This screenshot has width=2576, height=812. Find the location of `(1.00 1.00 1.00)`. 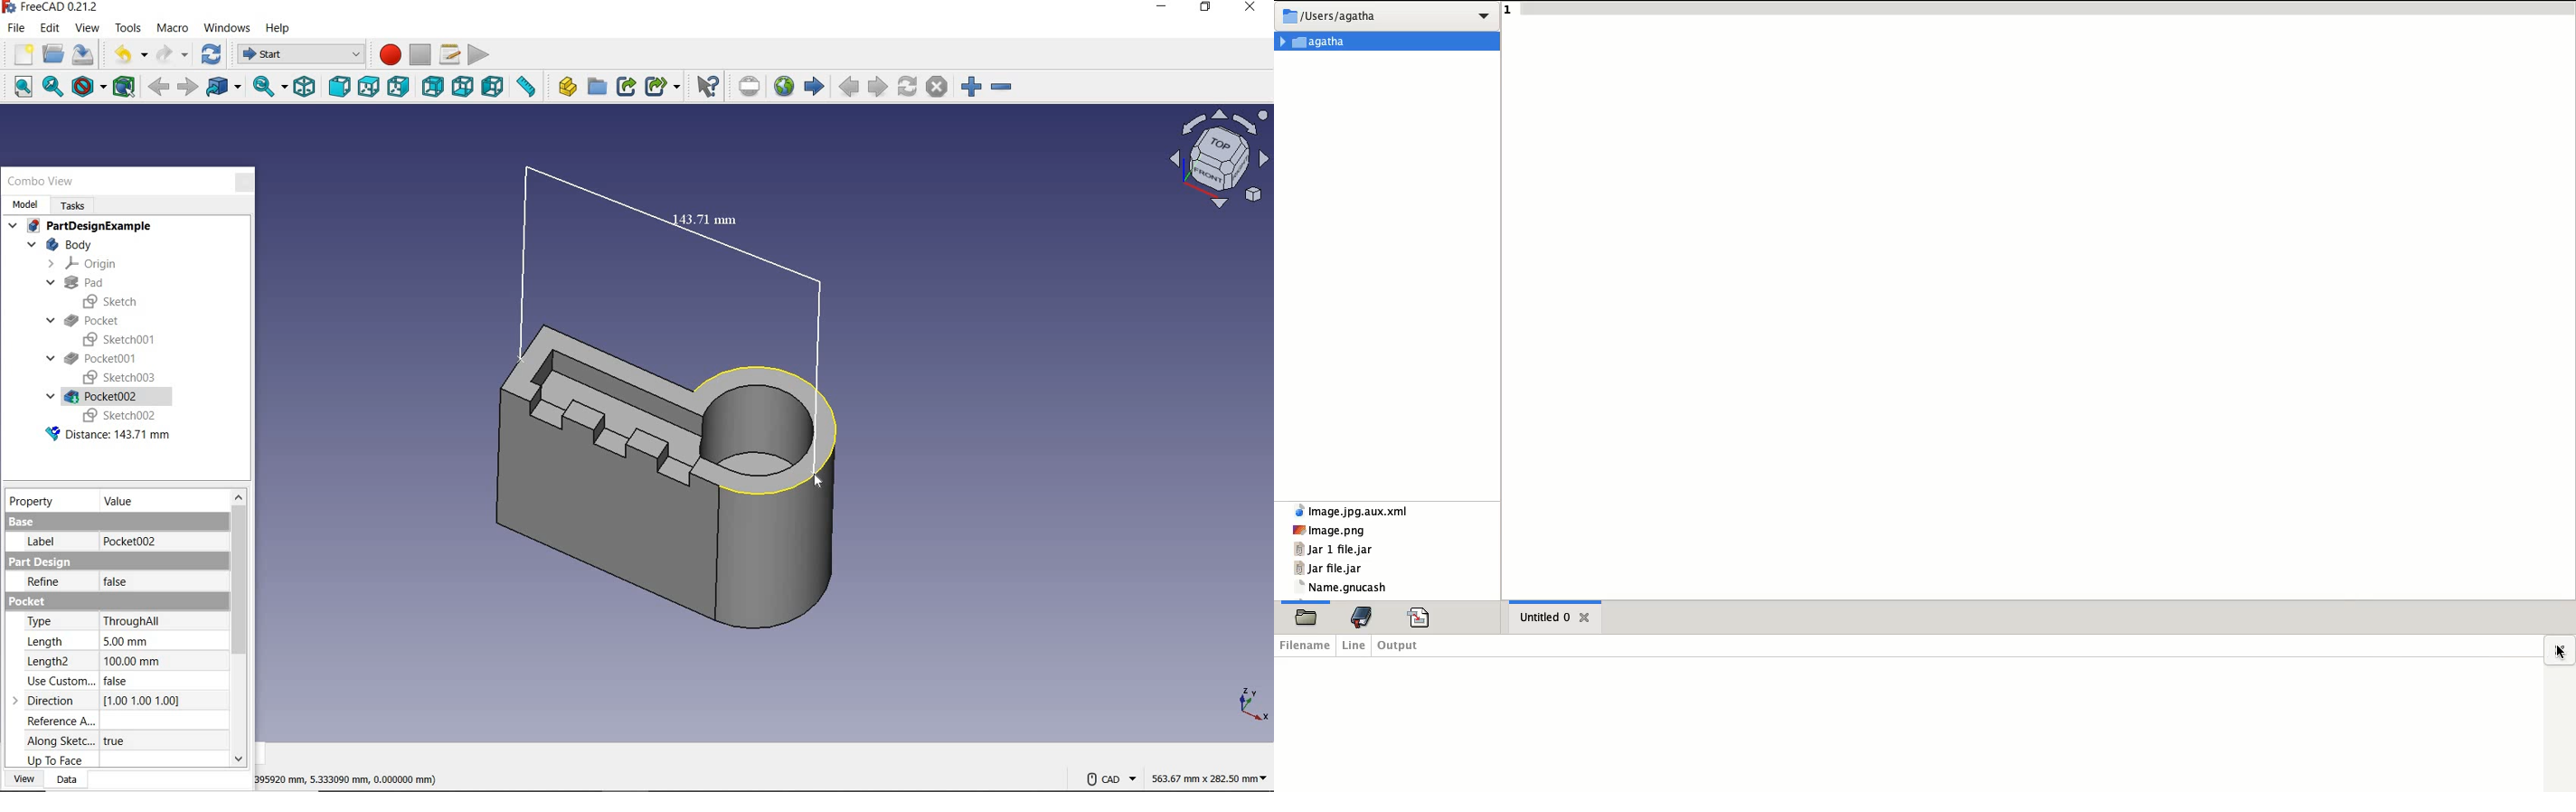

(1.00 1.00 1.00) is located at coordinates (145, 702).